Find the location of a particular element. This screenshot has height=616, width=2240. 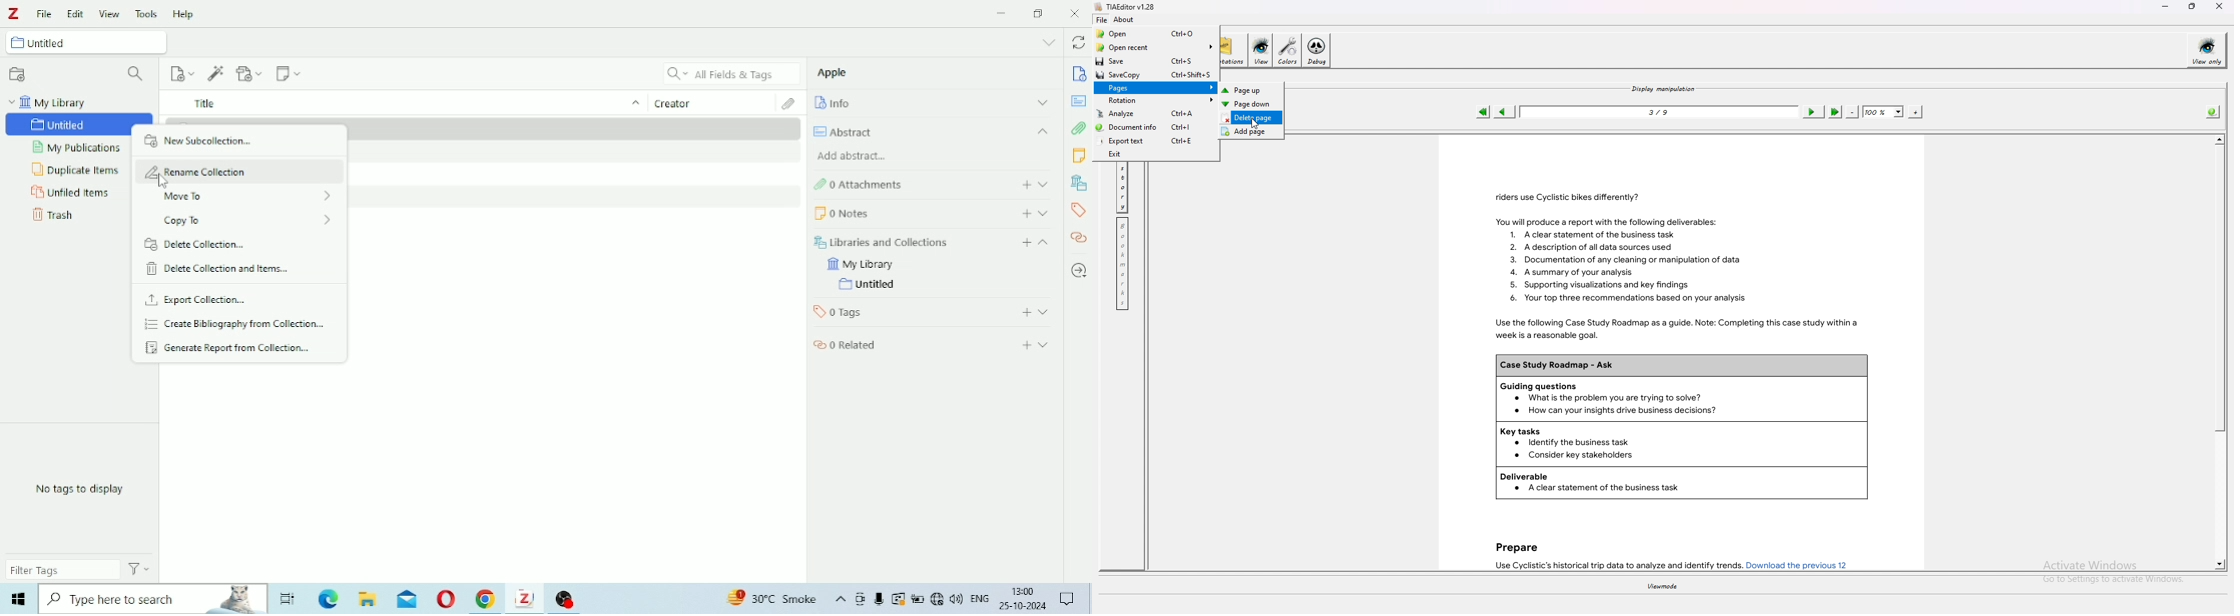

Abstract is located at coordinates (1079, 101).